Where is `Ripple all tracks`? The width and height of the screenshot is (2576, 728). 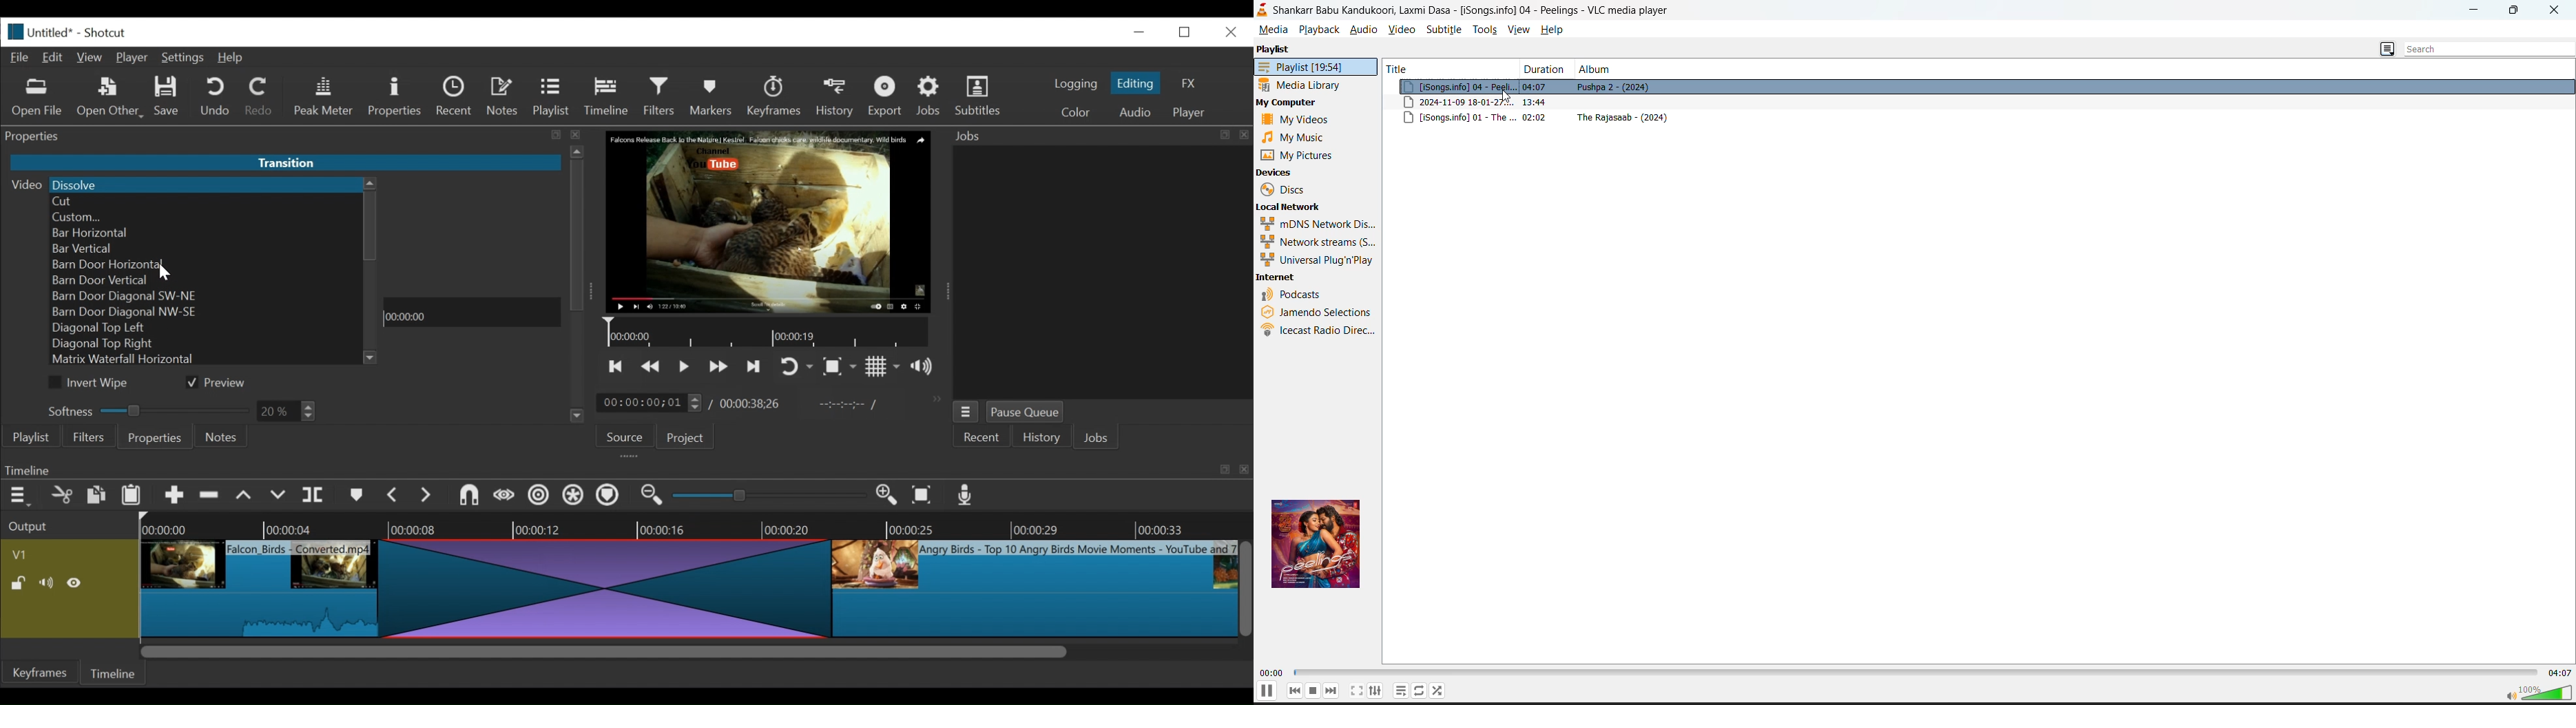 Ripple all tracks is located at coordinates (573, 497).